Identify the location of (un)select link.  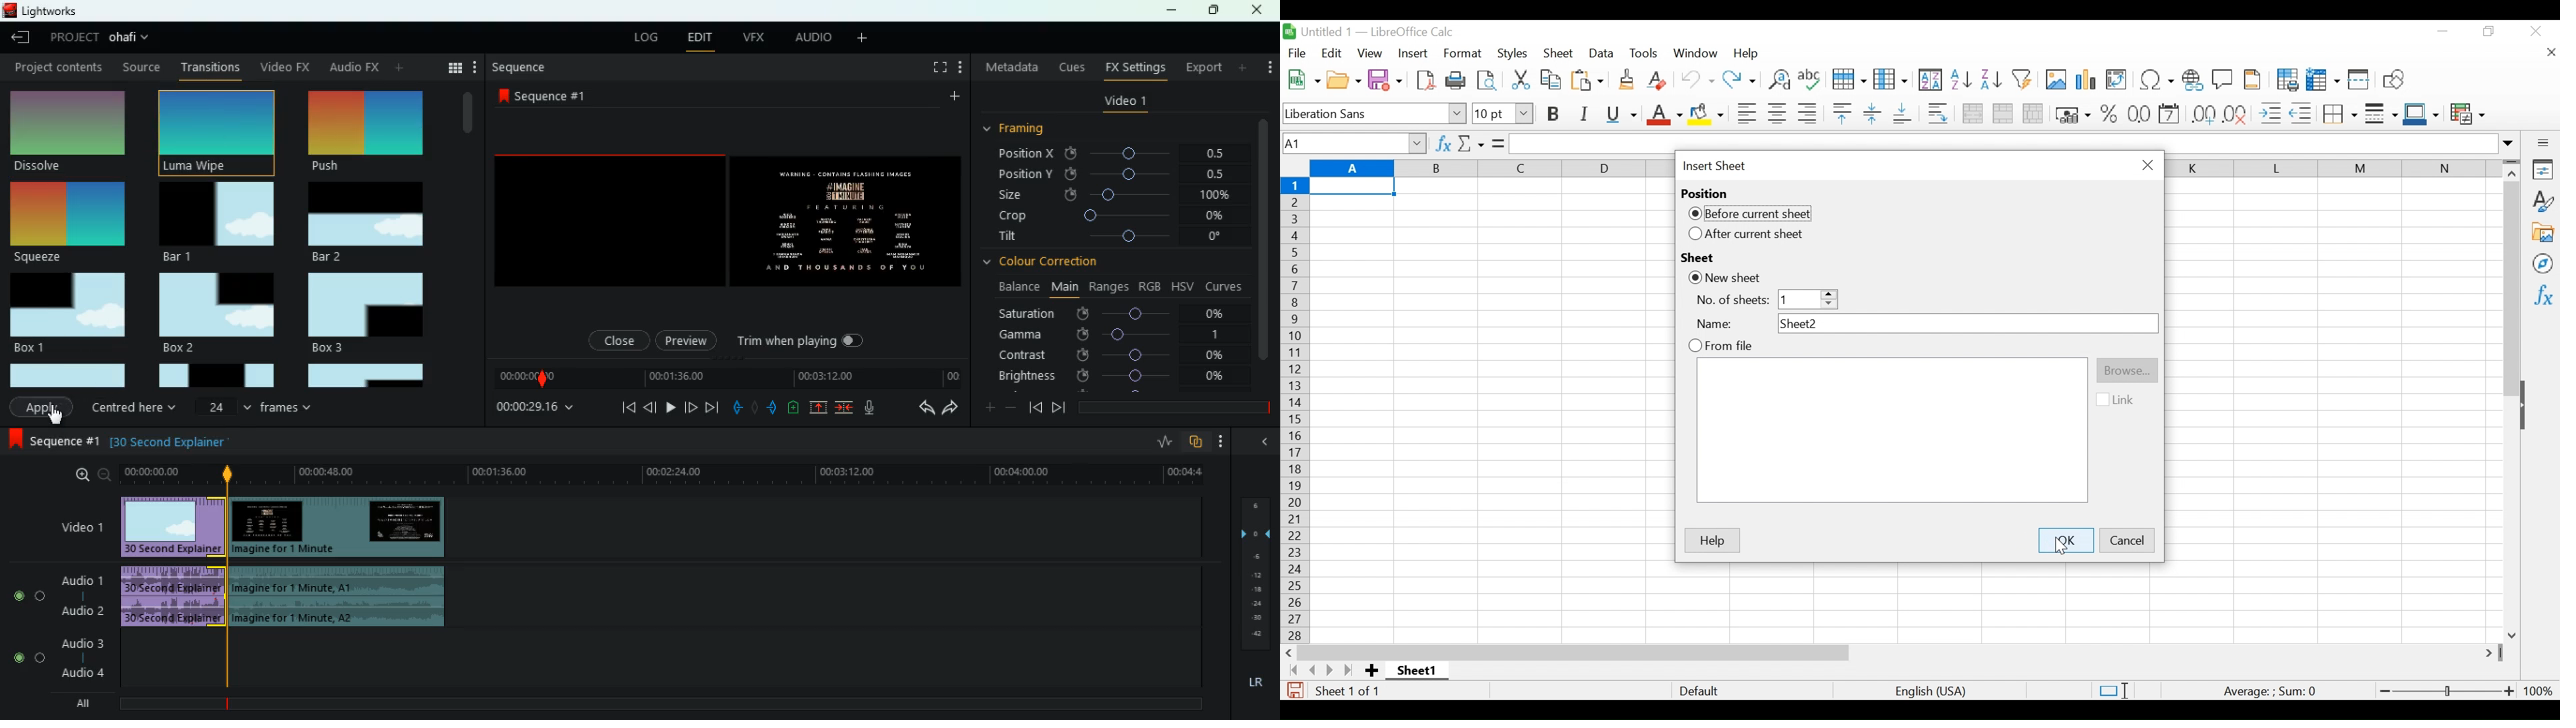
(2118, 401).